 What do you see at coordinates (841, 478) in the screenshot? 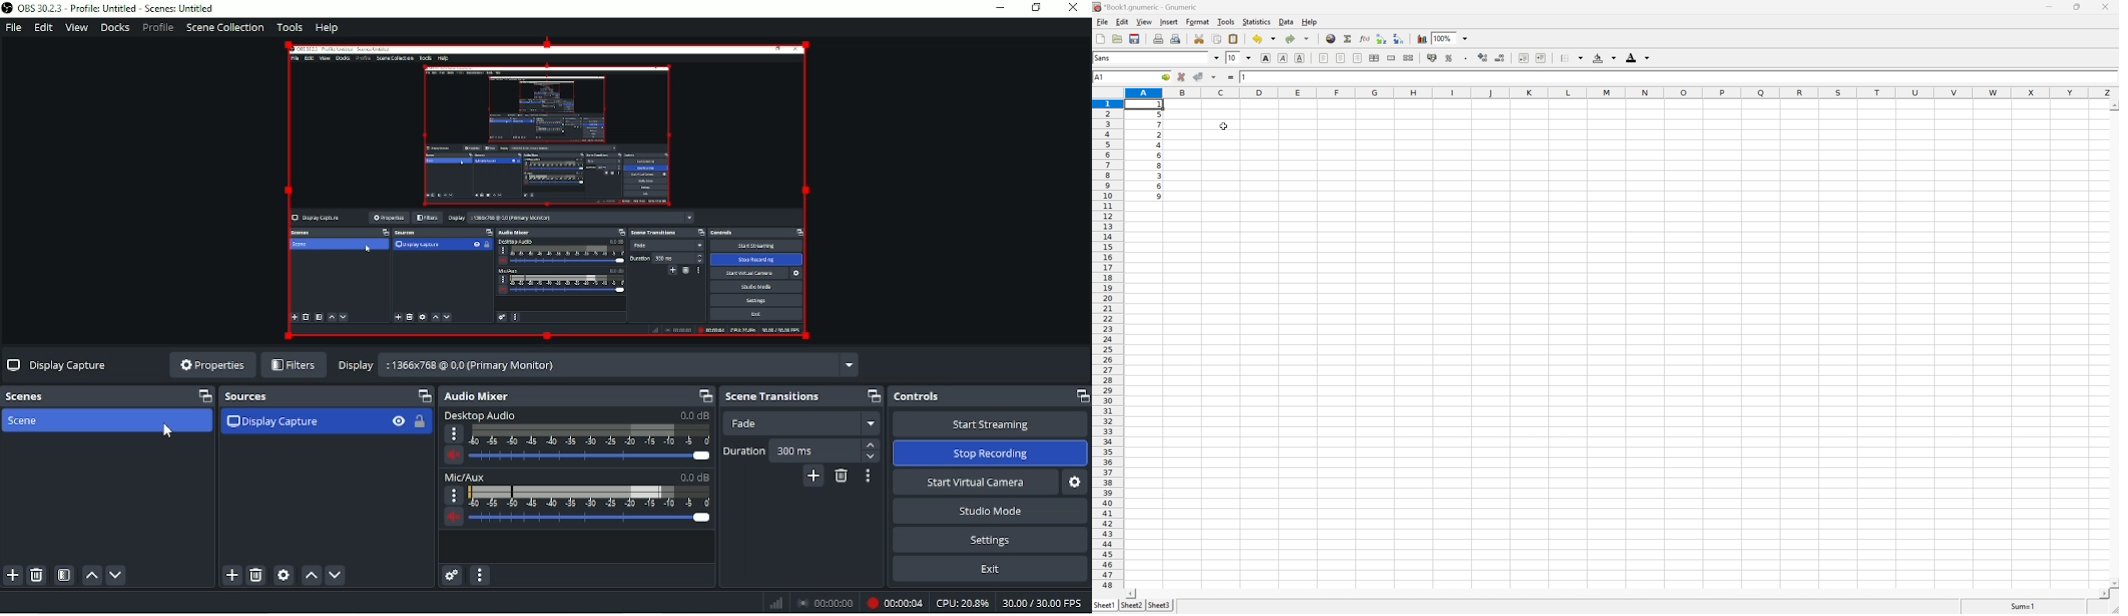
I see `Remove configurable transition` at bounding box center [841, 478].